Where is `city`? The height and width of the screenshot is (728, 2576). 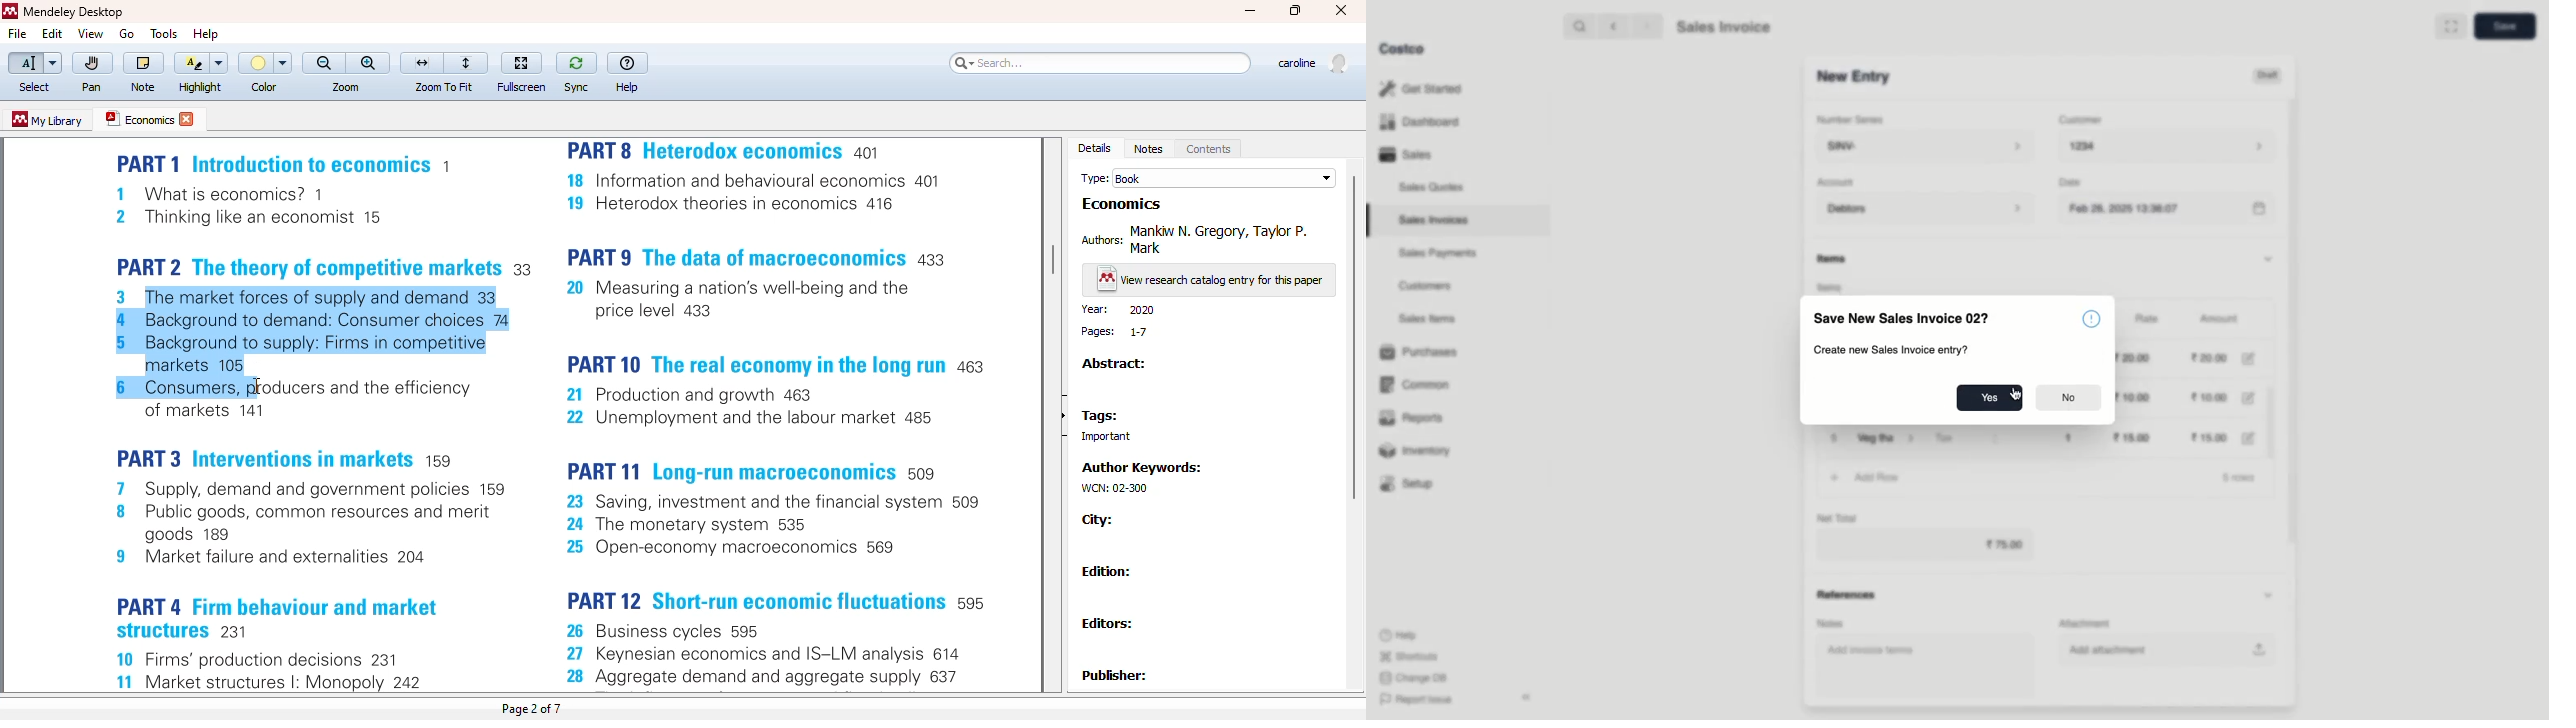
city is located at coordinates (1098, 520).